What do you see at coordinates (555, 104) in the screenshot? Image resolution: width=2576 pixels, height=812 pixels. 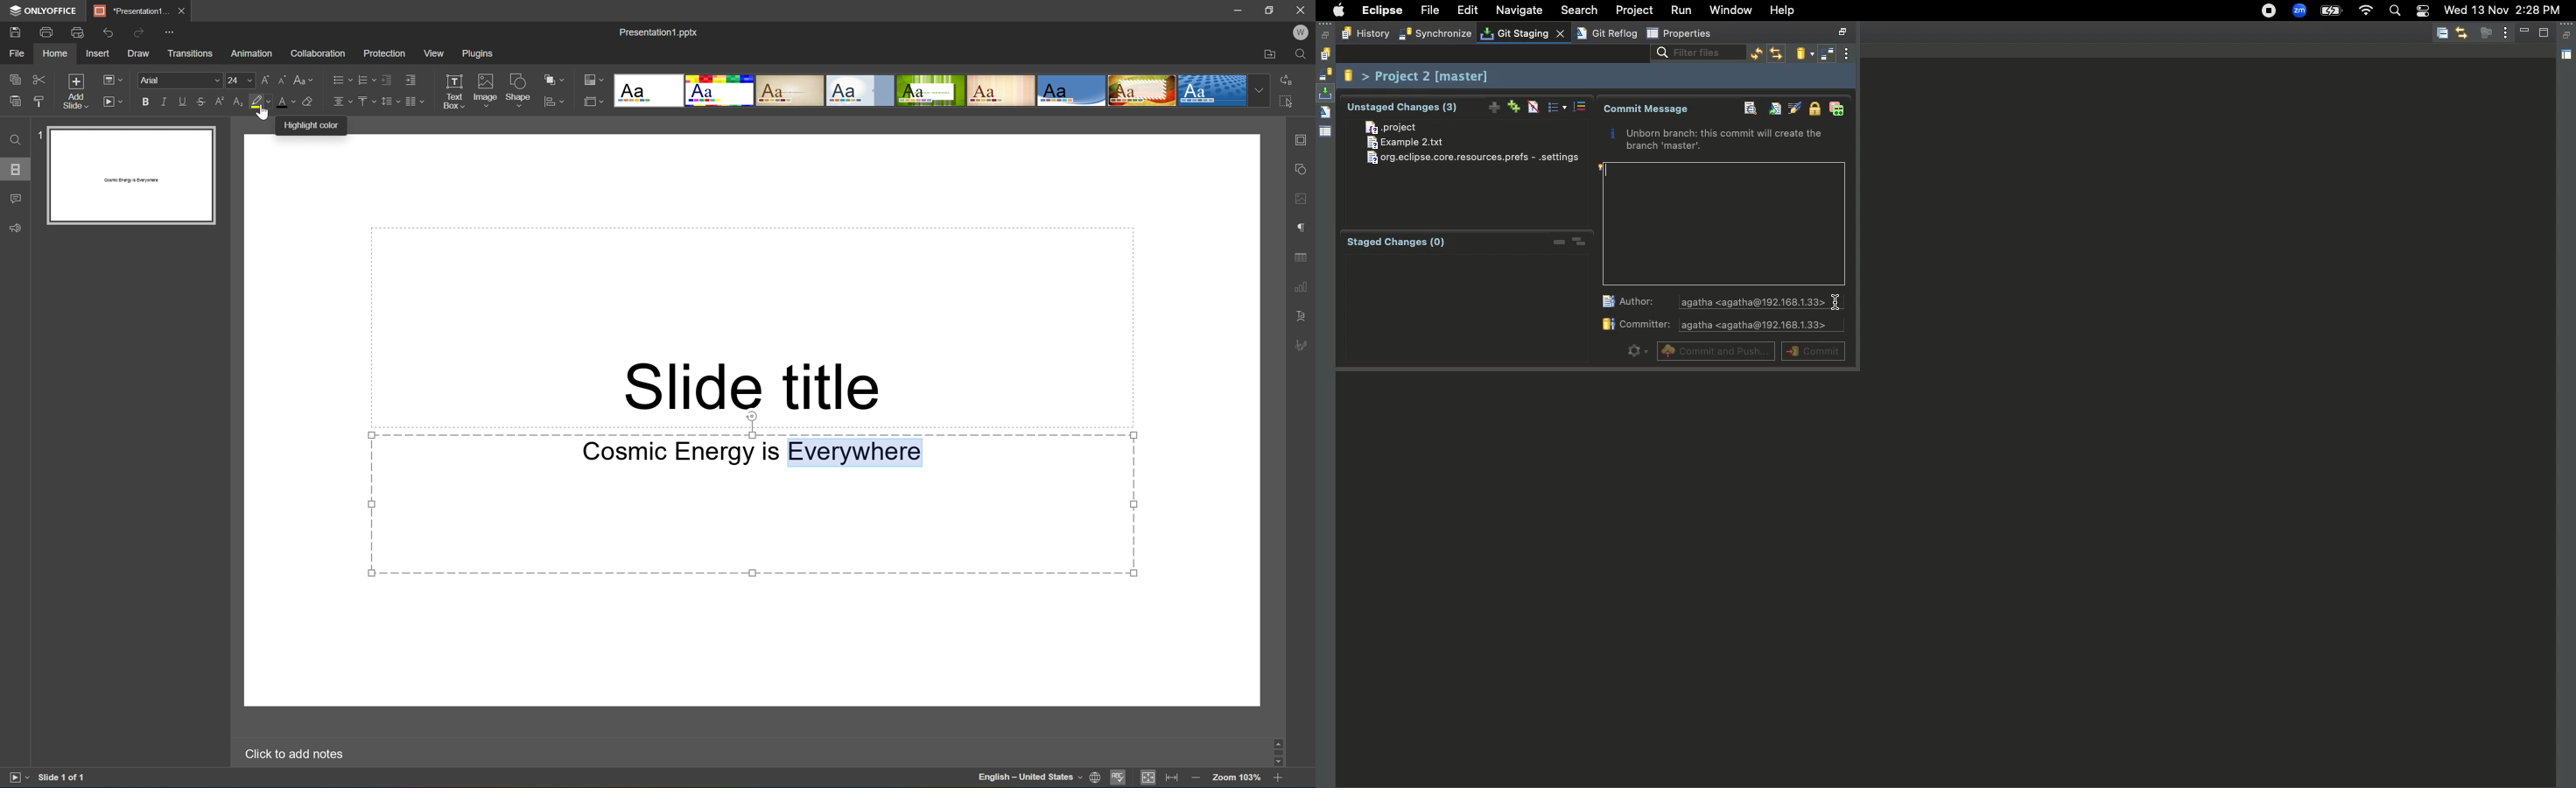 I see `Align shape` at bounding box center [555, 104].